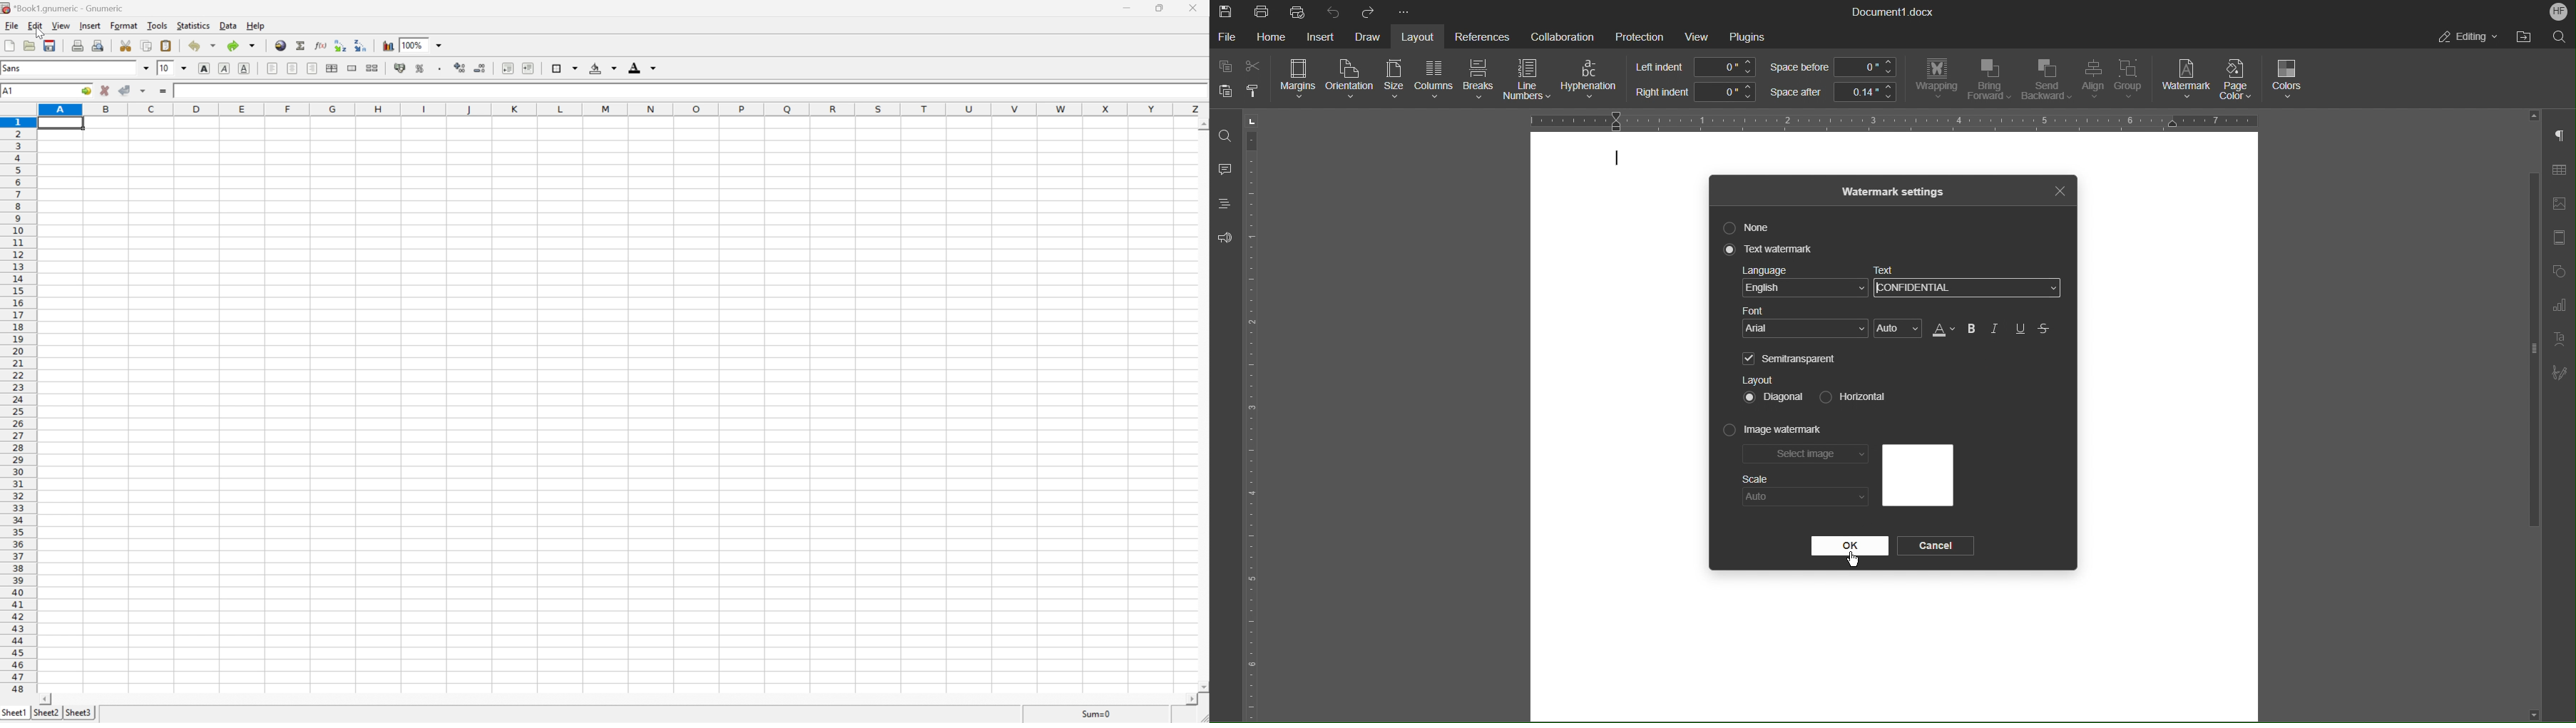 The width and height of the screenshot is (2576, 728). Describe the element at coordinates (1528, 81) in the screenshot. I see `Line Numbers` at that location.